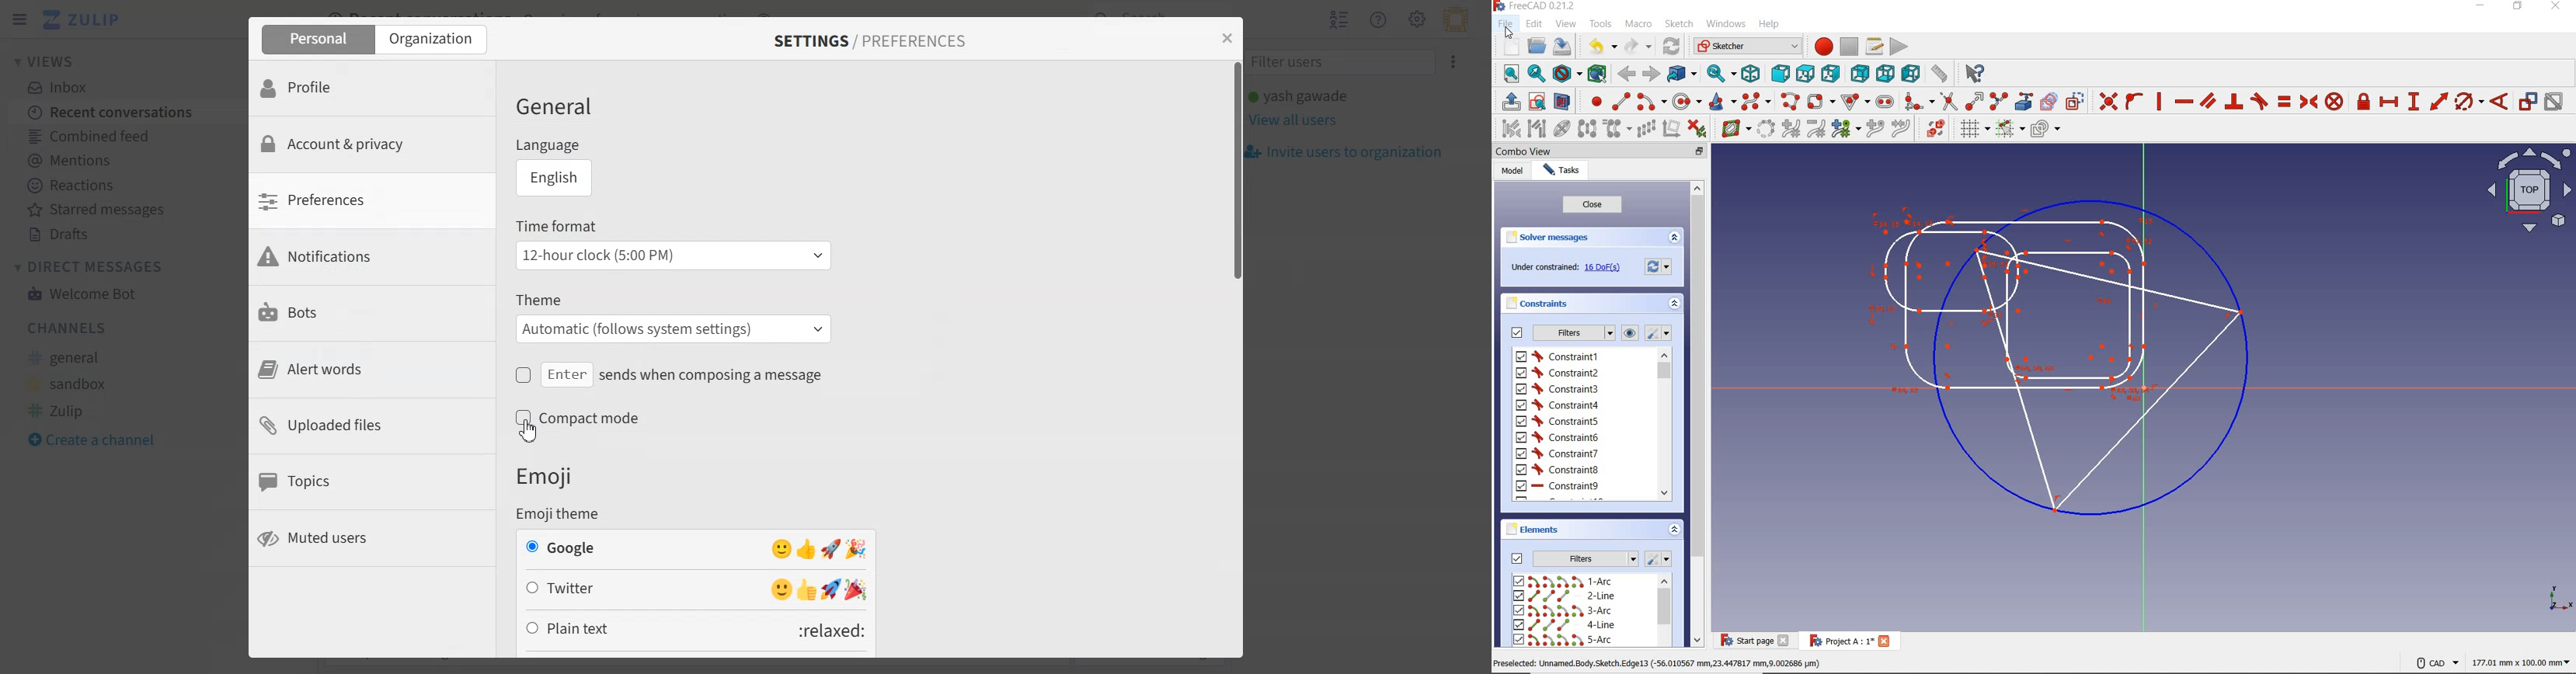 The image size is (2576, 700). What do you see at coordinates (371, 257) in the screenshot?
I see `Notifications` at bounding box center [371, 257].